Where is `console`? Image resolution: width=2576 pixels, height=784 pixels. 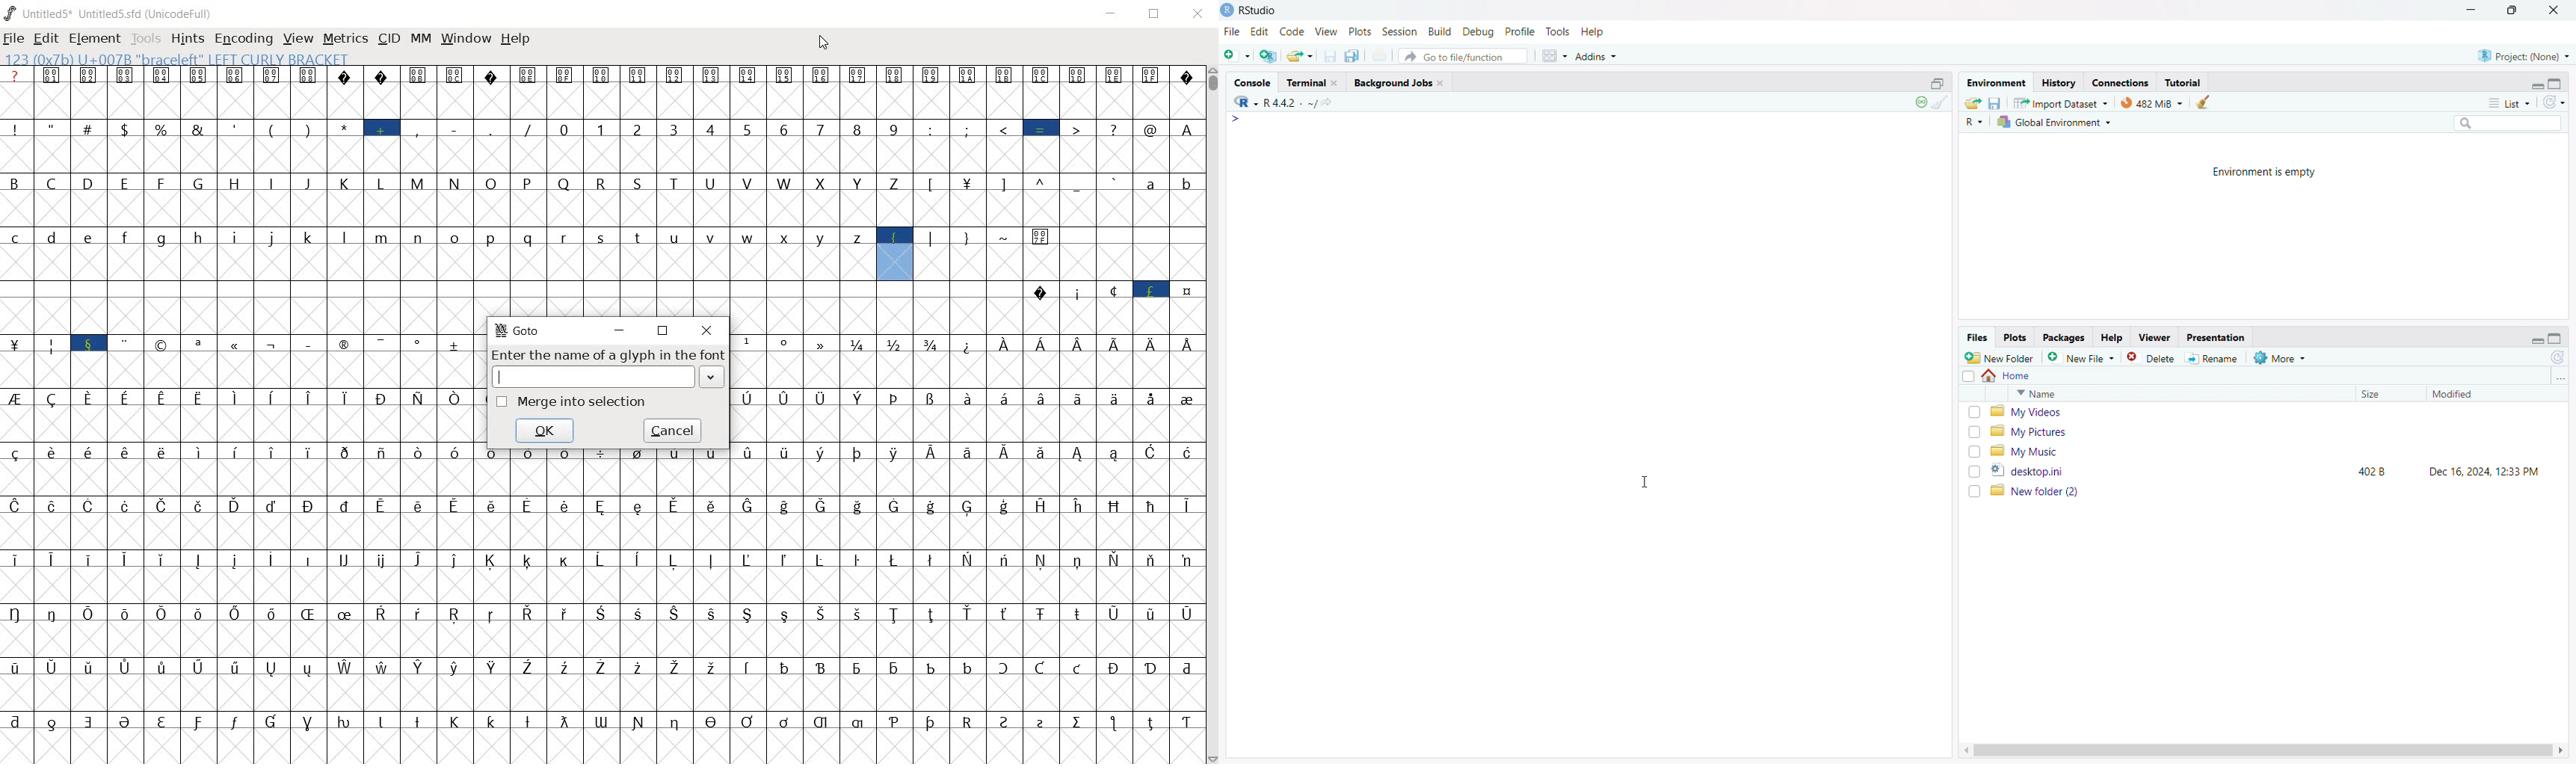 console is located at coordinates (1252, 83).